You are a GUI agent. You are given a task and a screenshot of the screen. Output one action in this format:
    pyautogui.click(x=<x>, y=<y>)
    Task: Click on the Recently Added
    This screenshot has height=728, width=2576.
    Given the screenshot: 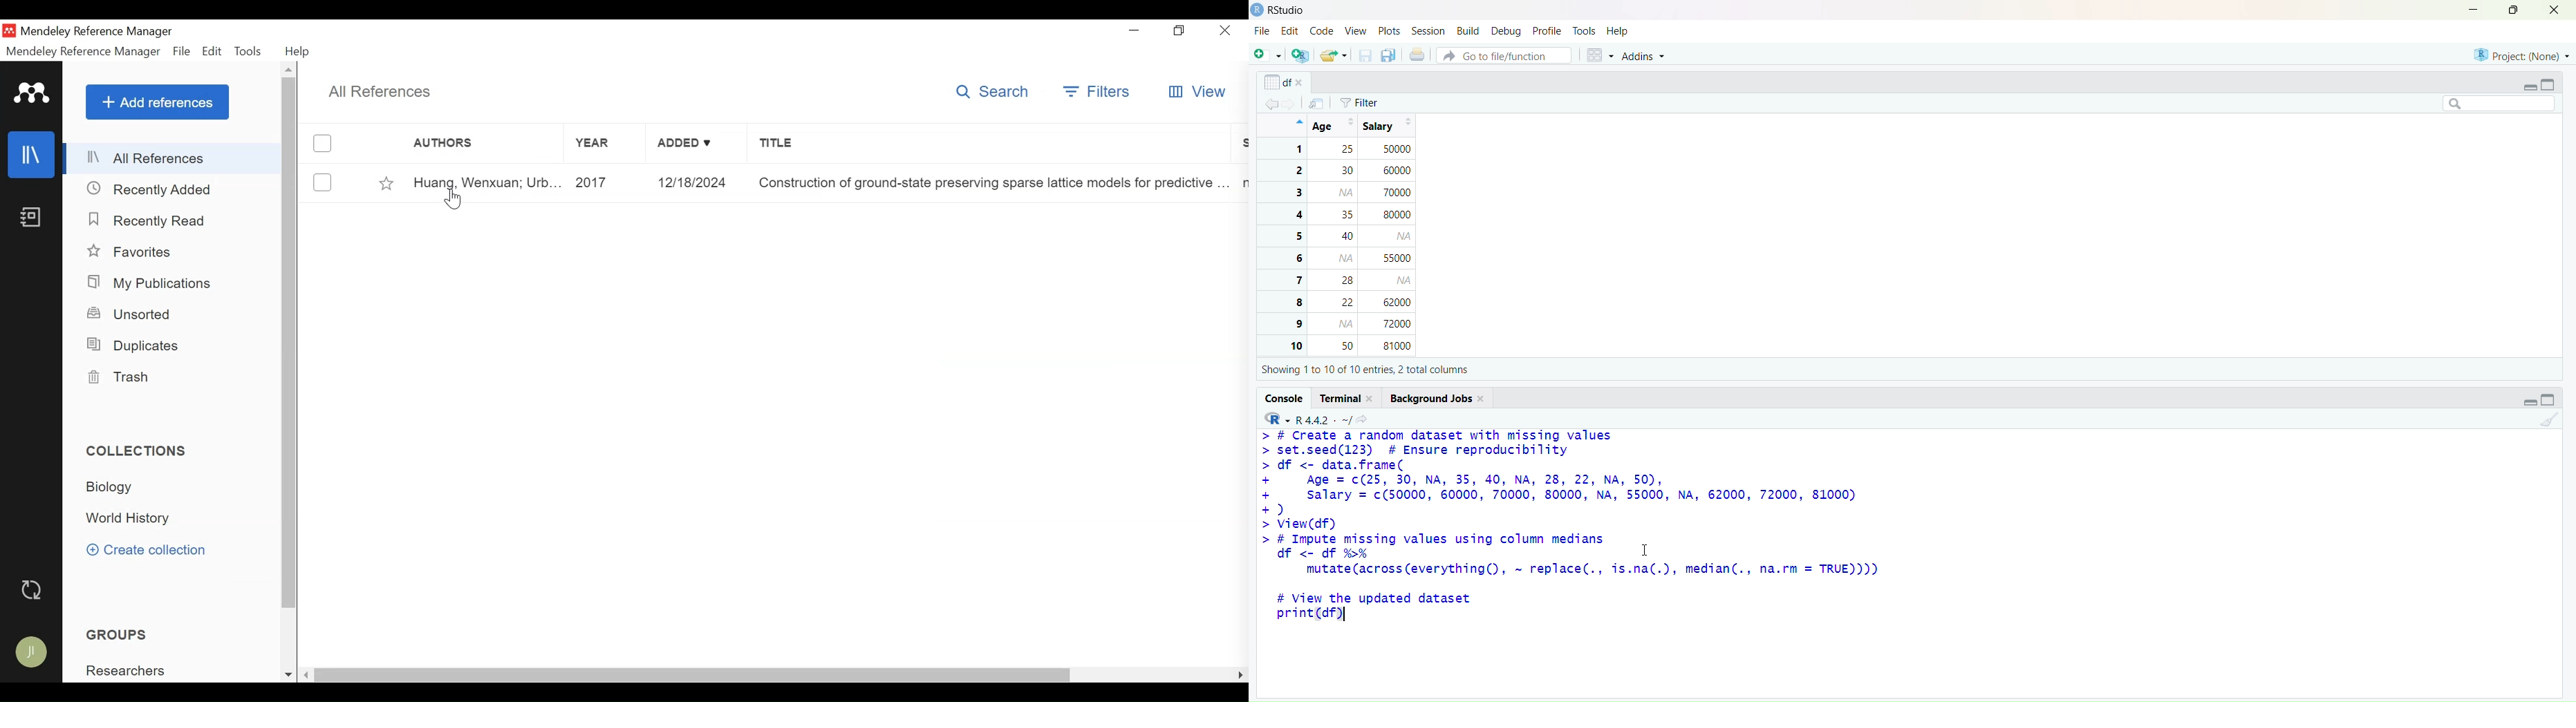 What is the action you would take?
    pyautogui.click(x=150, y=189)
    